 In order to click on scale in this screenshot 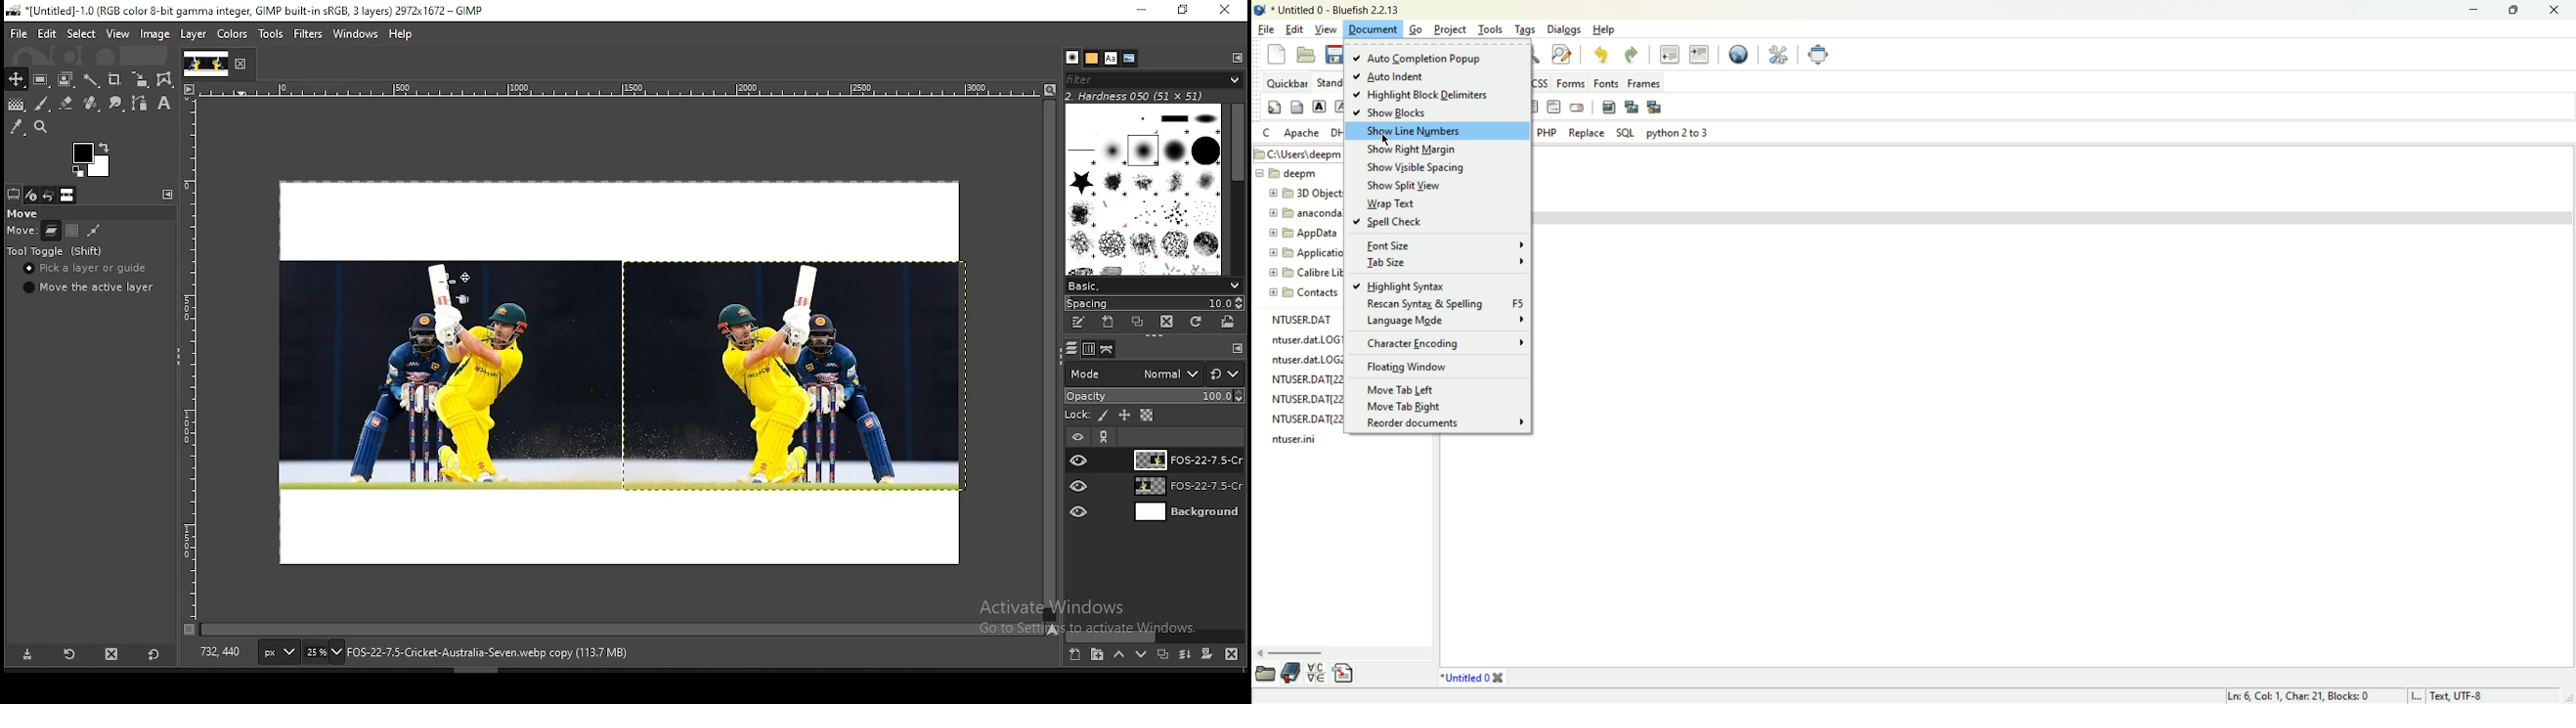, I will do `click(610, 89)`.